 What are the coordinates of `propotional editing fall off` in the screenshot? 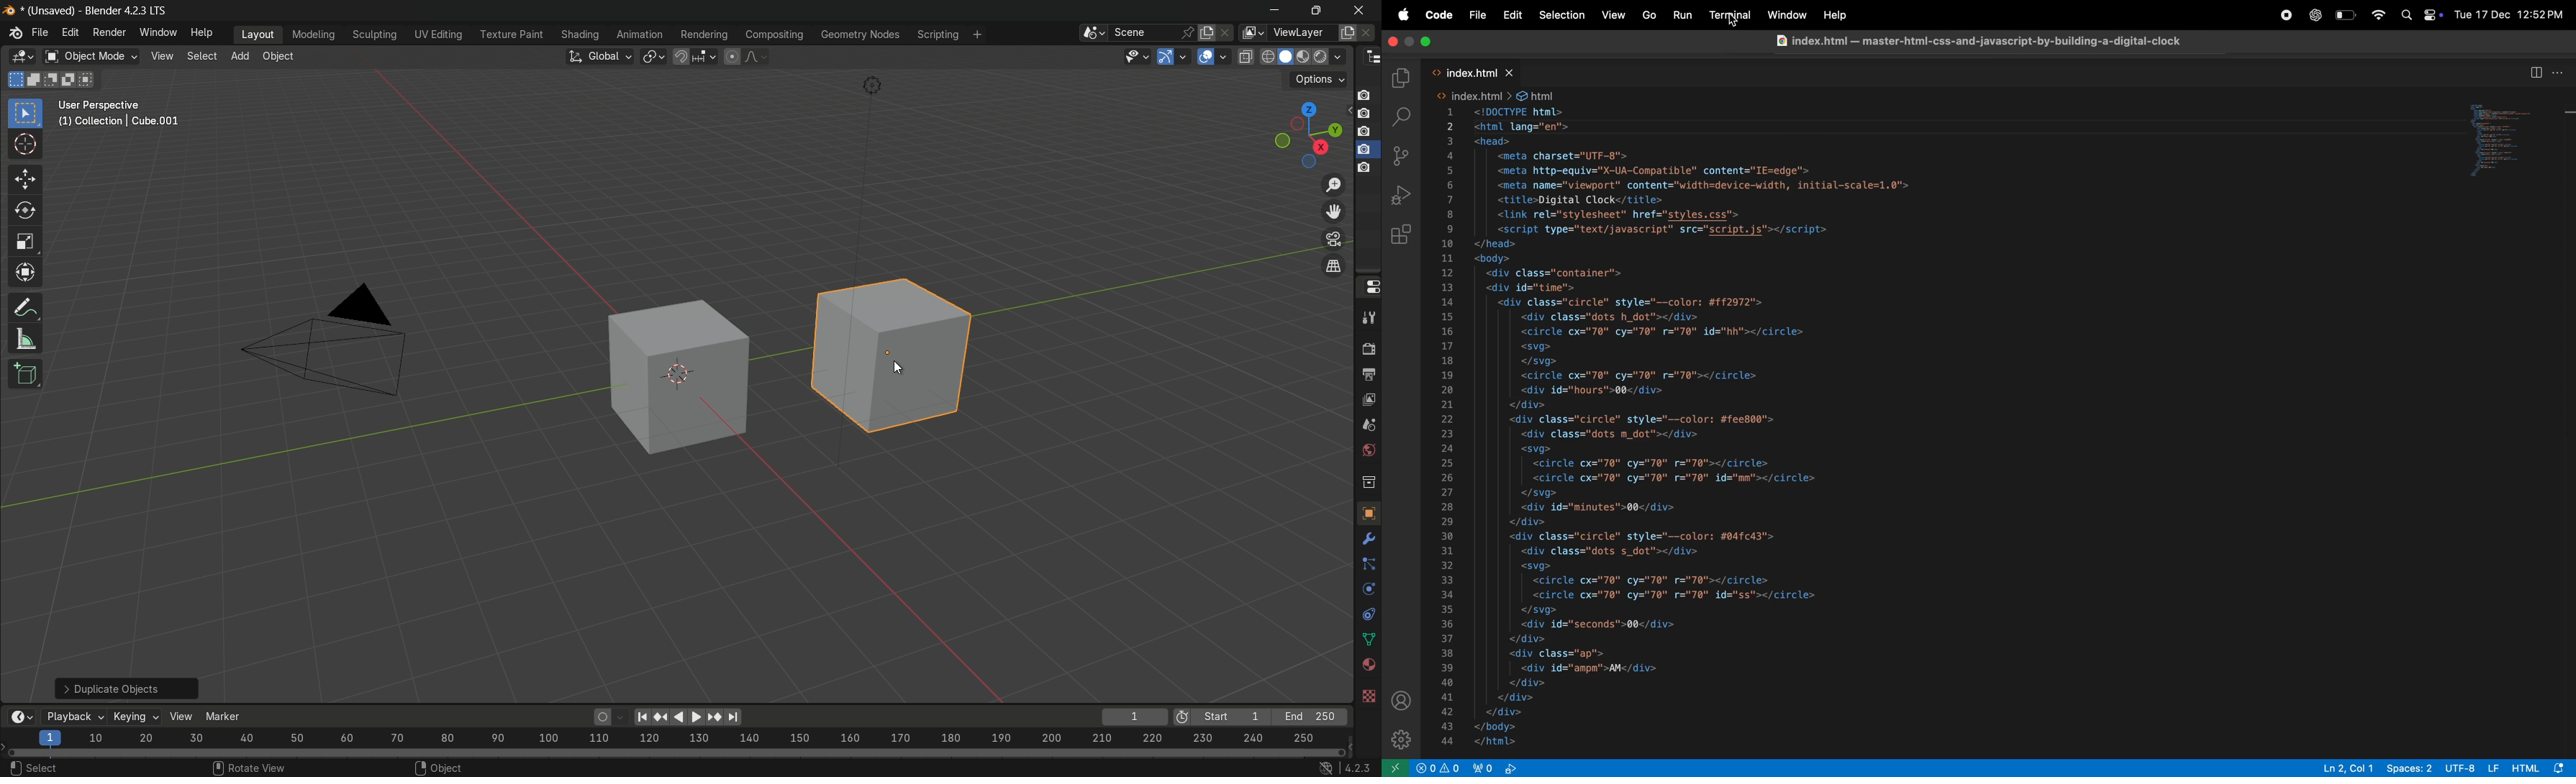 It's located at (757, 56).